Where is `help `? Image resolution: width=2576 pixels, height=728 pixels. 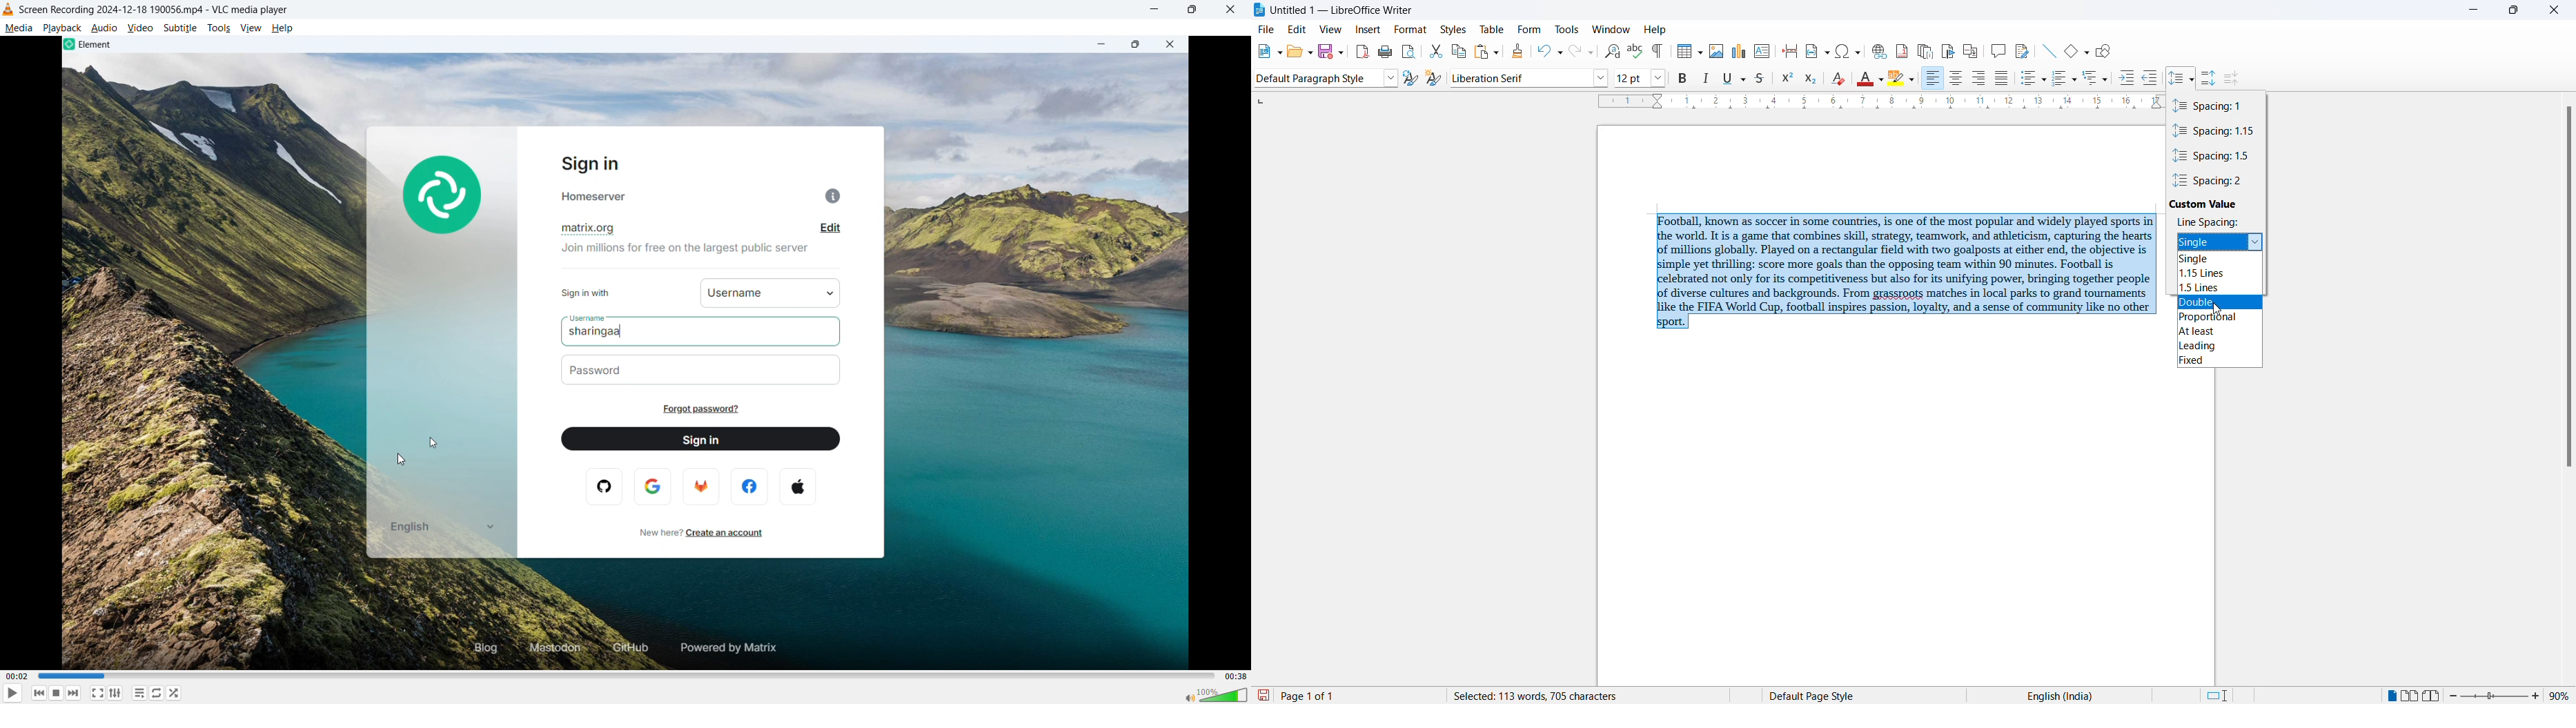 help  is located at coordinates (283, 29).